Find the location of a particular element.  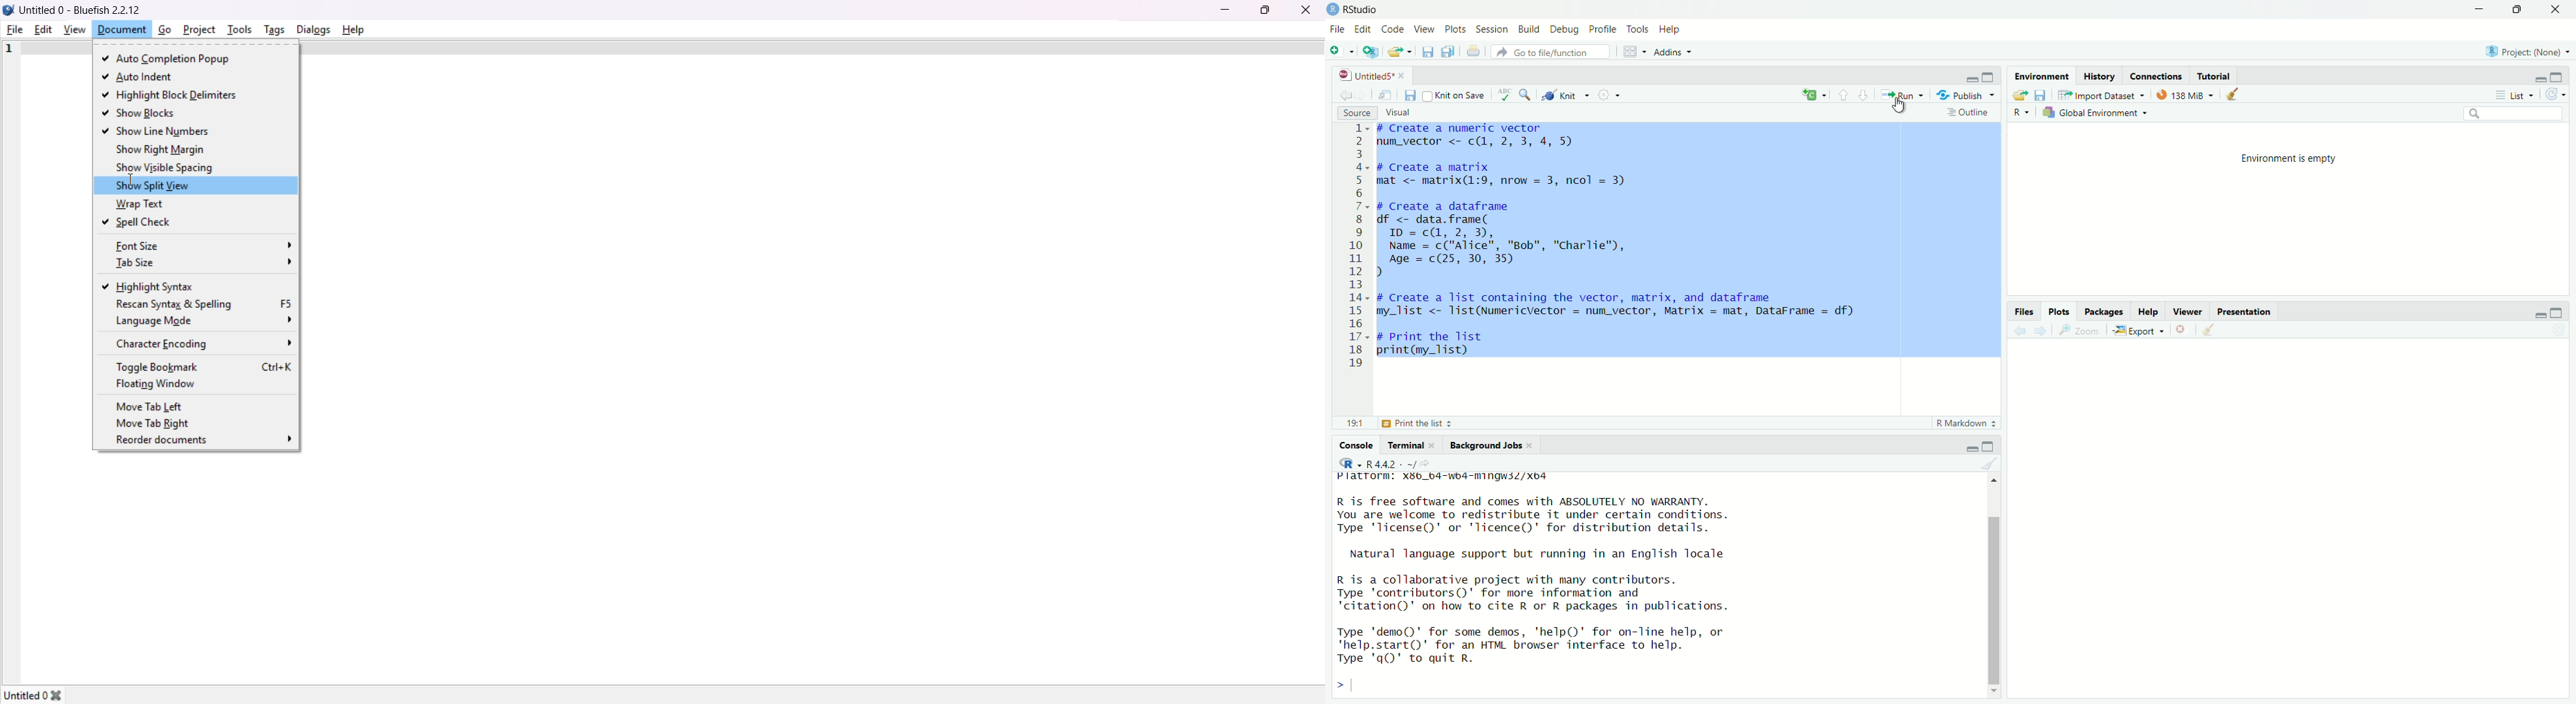

rescan syntax and spelling is located at coordinates (201, 304).